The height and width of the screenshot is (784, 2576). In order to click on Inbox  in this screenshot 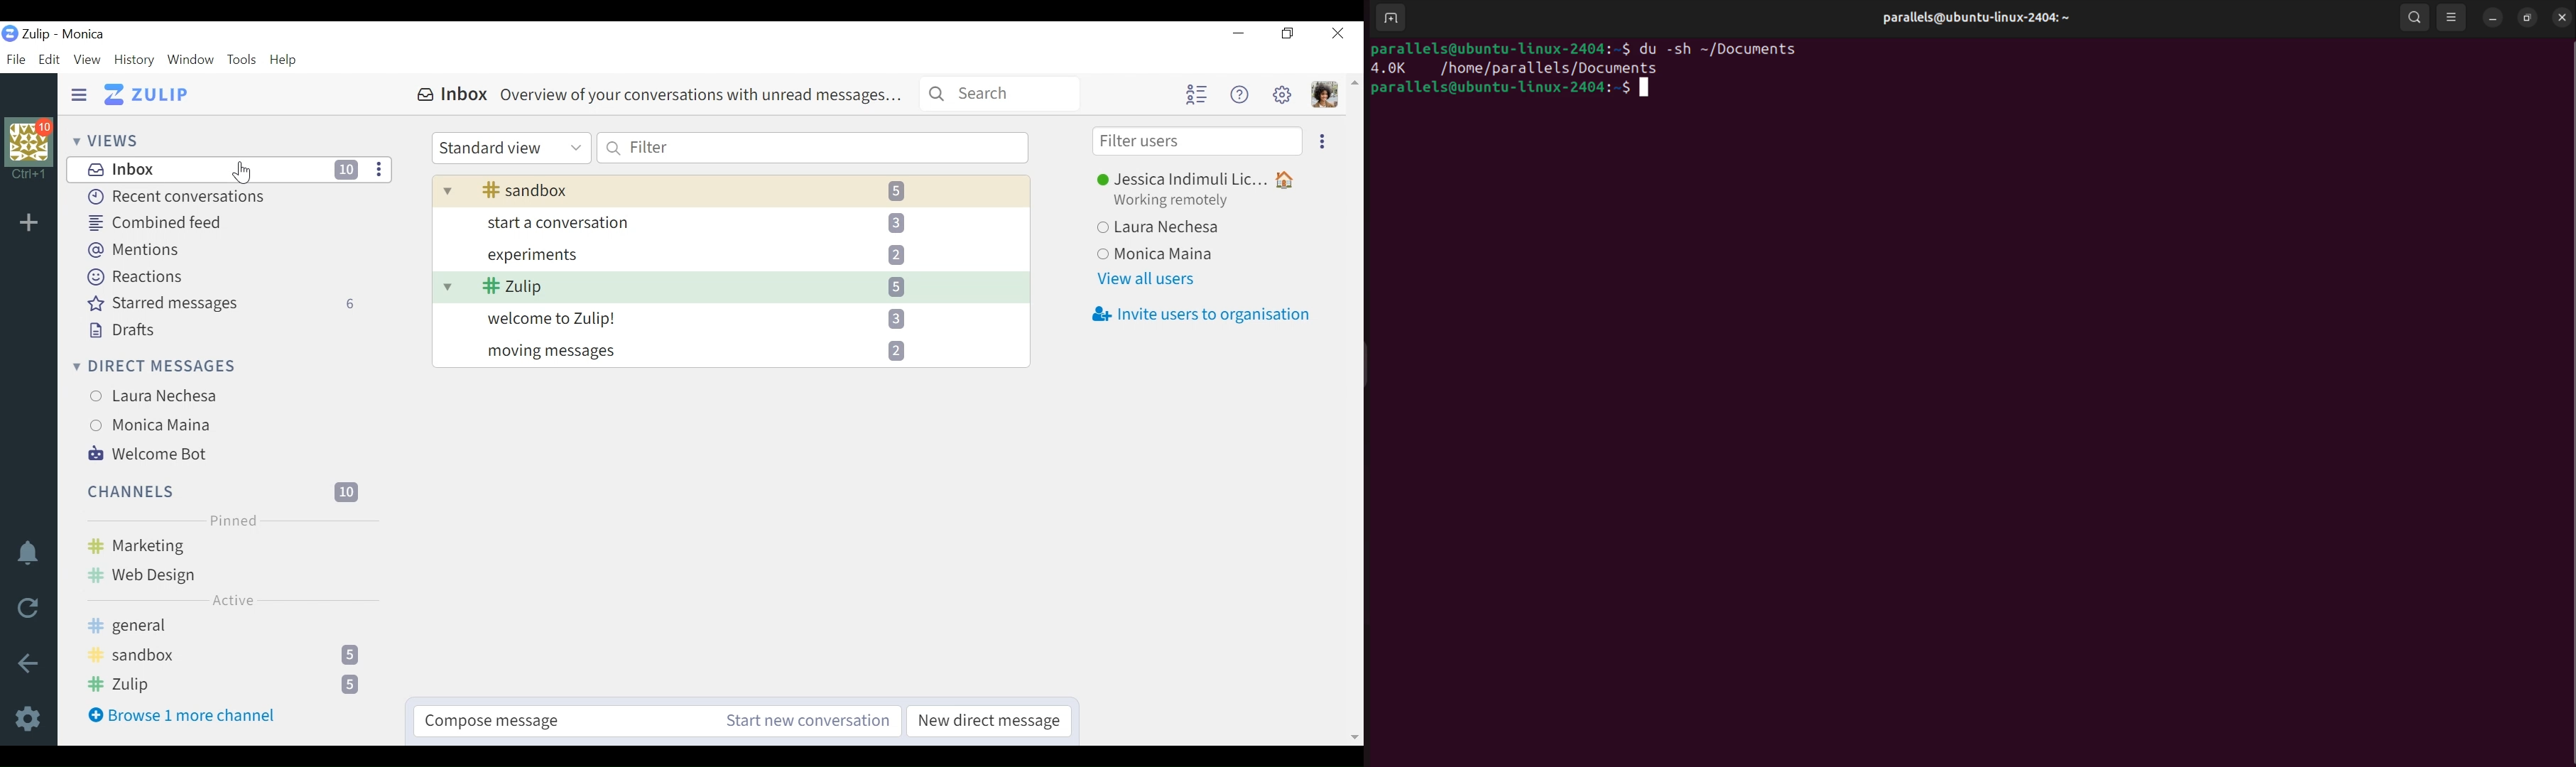, I will do `click(657, 97)`.